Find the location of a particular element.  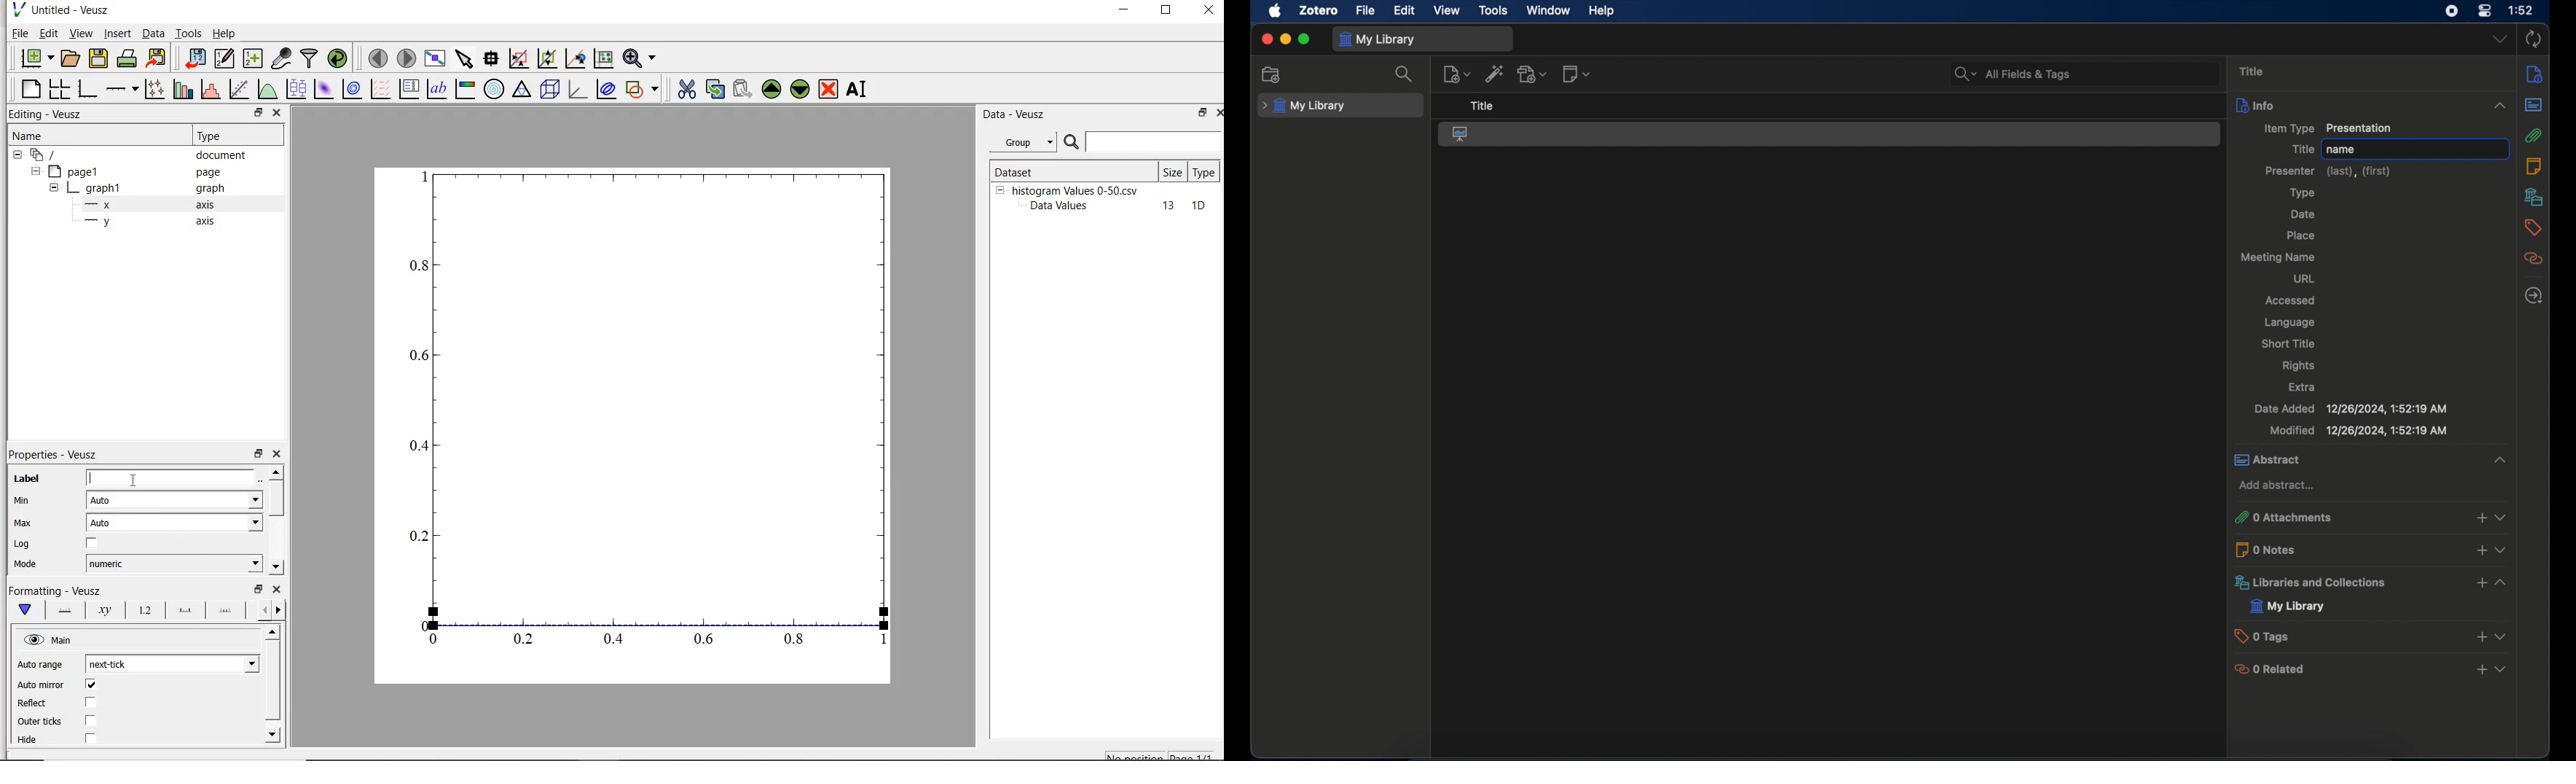

plot key is located at coordinates (409, 88).